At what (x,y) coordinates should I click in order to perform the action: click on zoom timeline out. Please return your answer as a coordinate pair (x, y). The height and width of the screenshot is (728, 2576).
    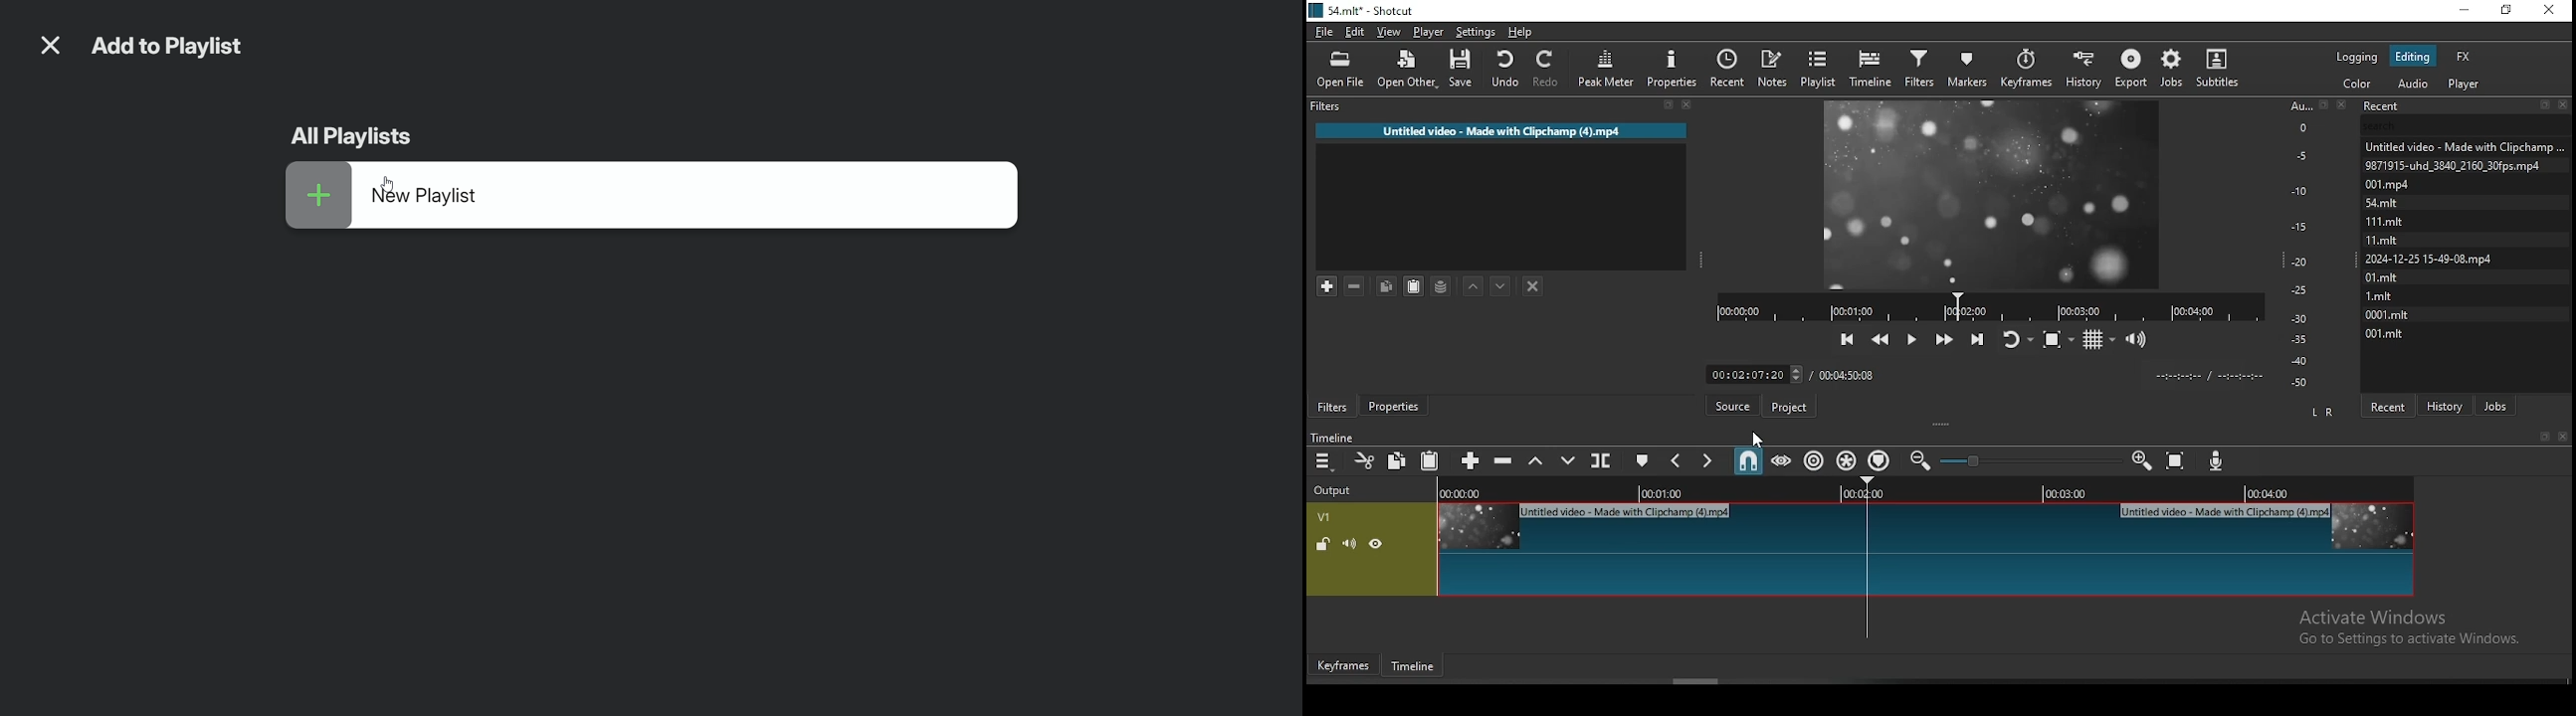
    Looking at the image, I should click on (2140, 461).